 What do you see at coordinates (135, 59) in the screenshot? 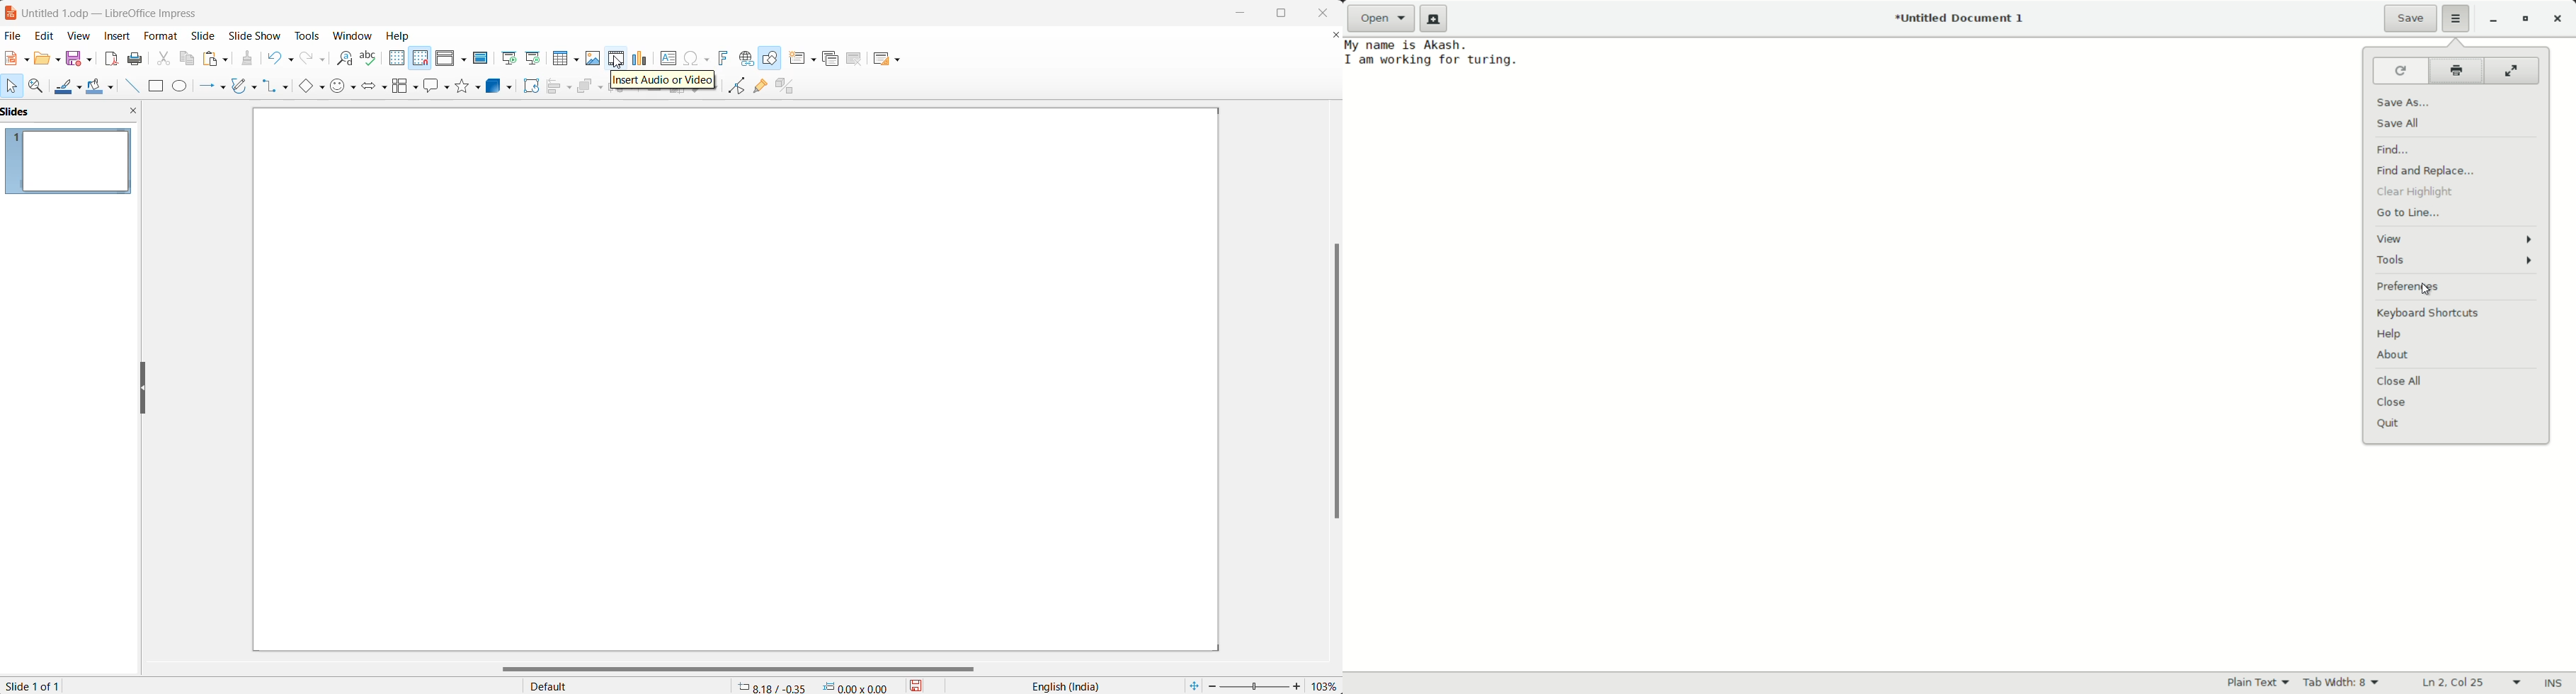
I see `print` at bounding box center [135, 59].